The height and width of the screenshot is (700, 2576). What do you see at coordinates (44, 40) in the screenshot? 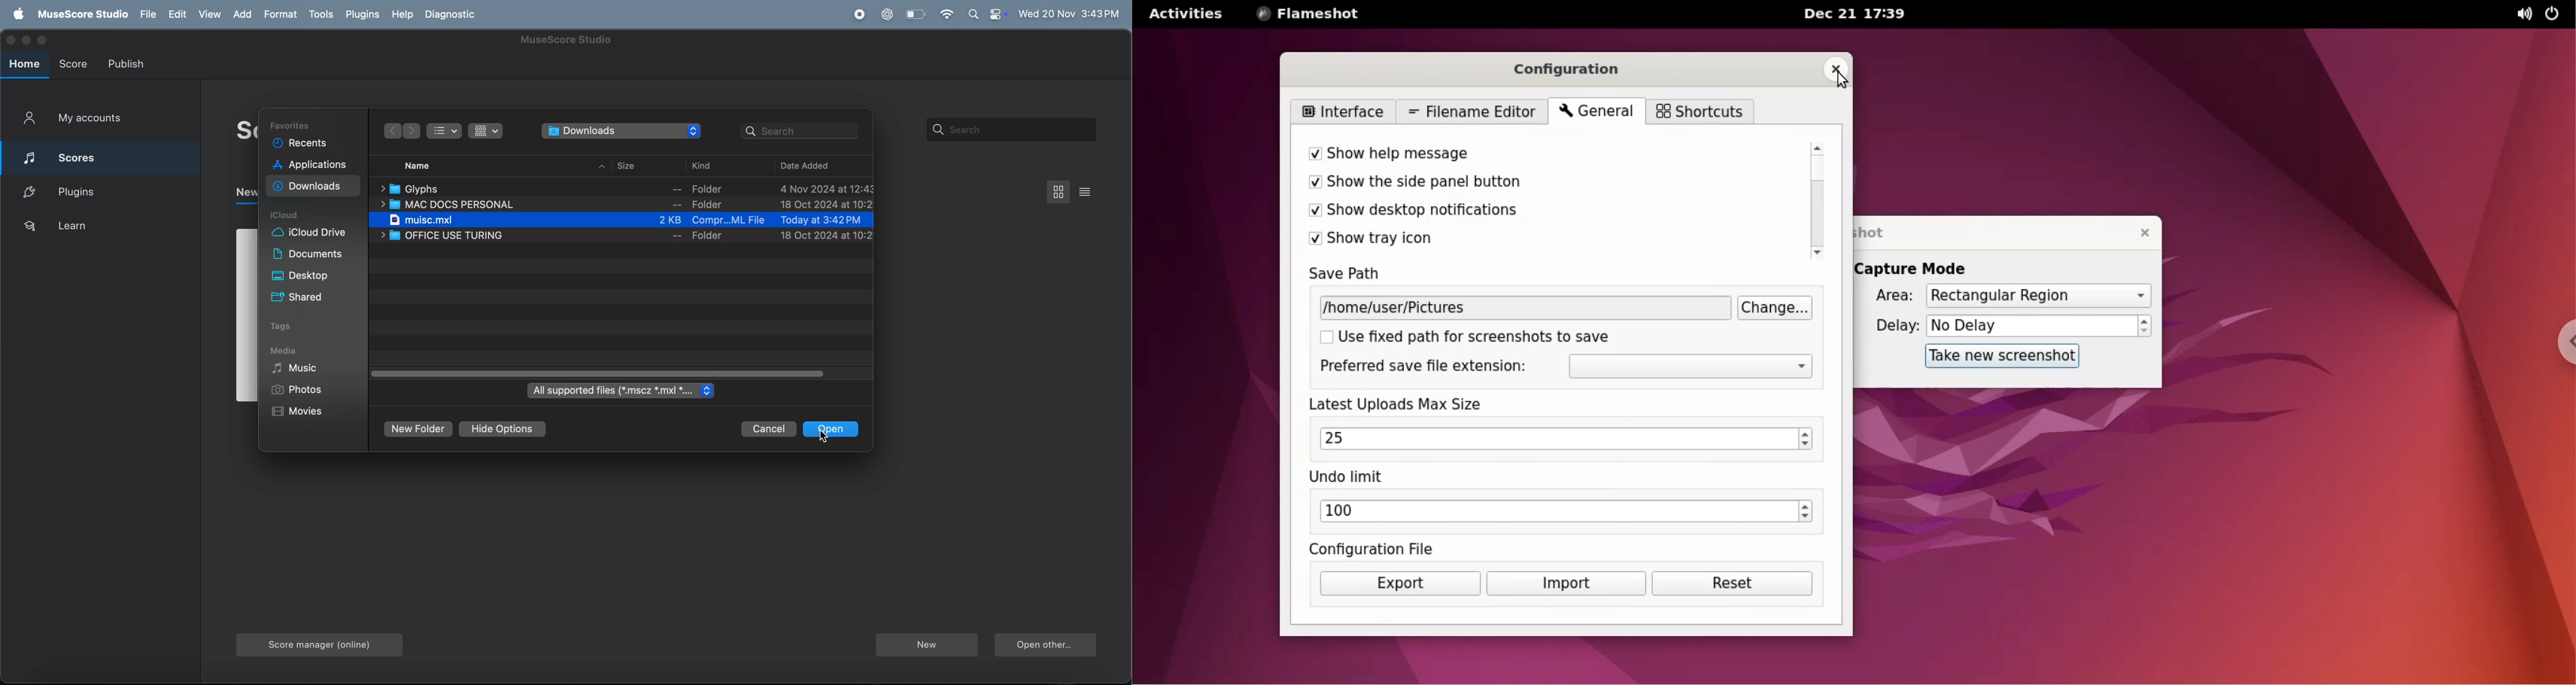
I see `maximize` at bounding box center [44, 40].